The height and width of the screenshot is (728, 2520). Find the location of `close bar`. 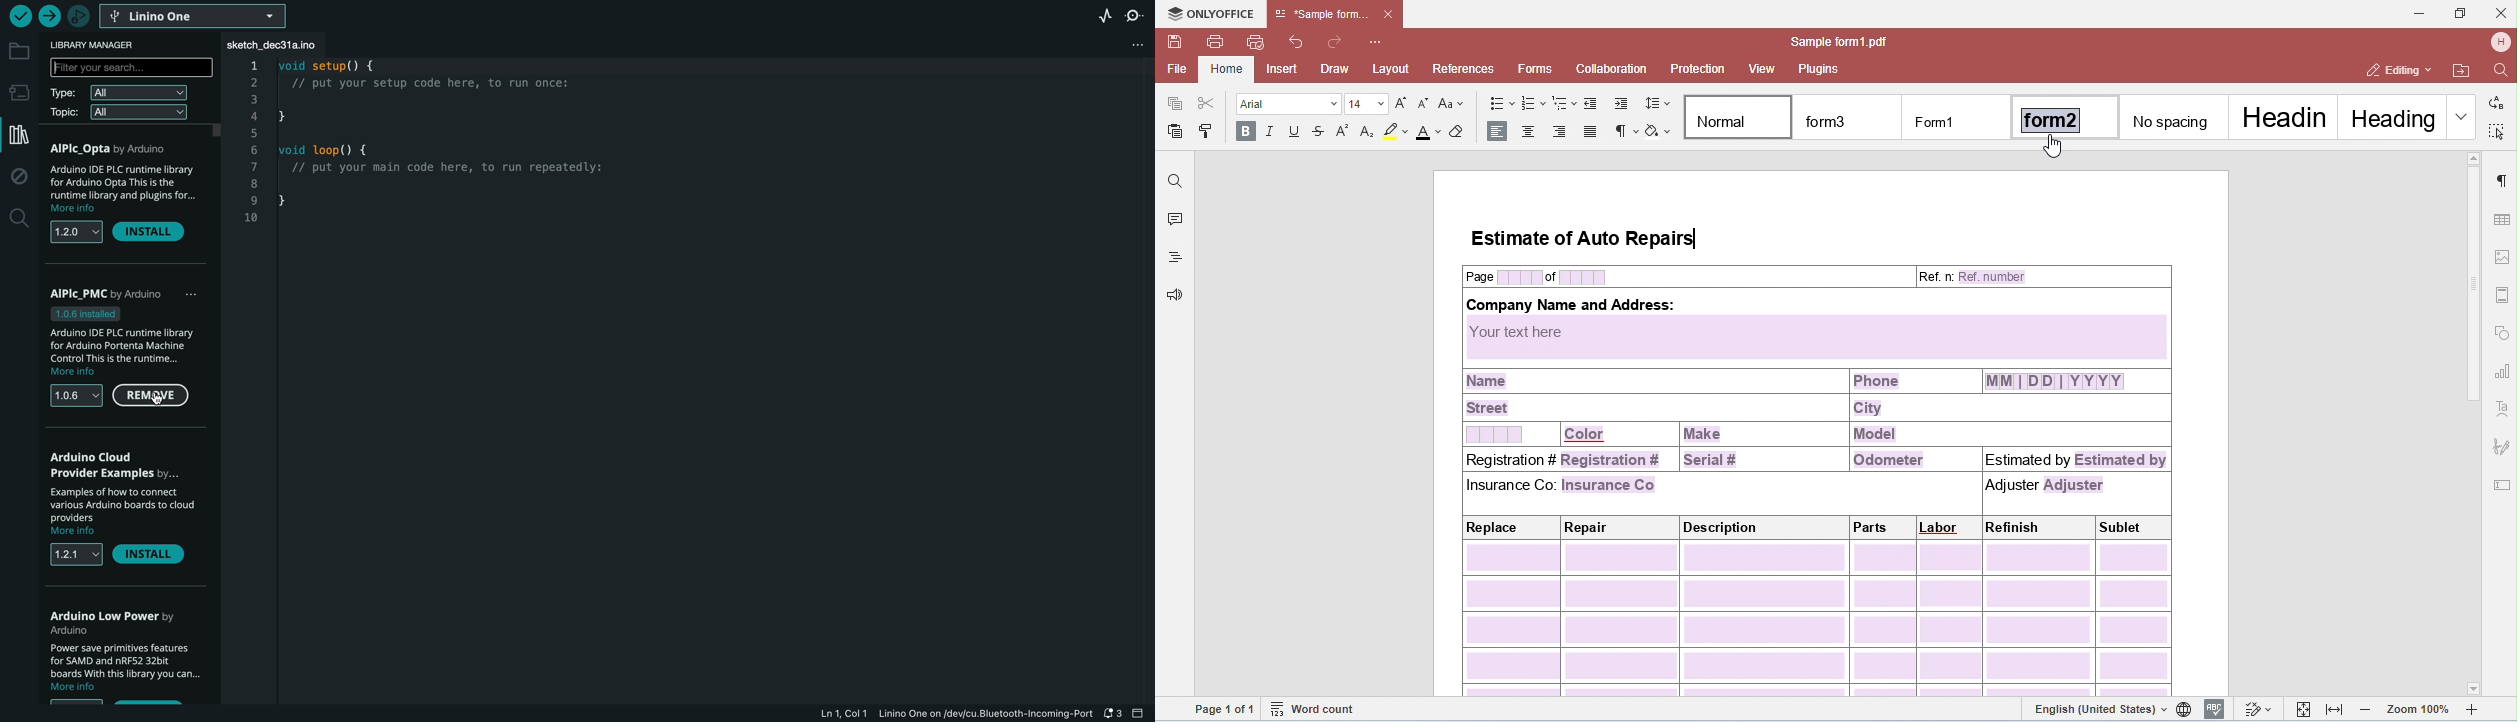

close bar is located at coordinates (1141, 714).